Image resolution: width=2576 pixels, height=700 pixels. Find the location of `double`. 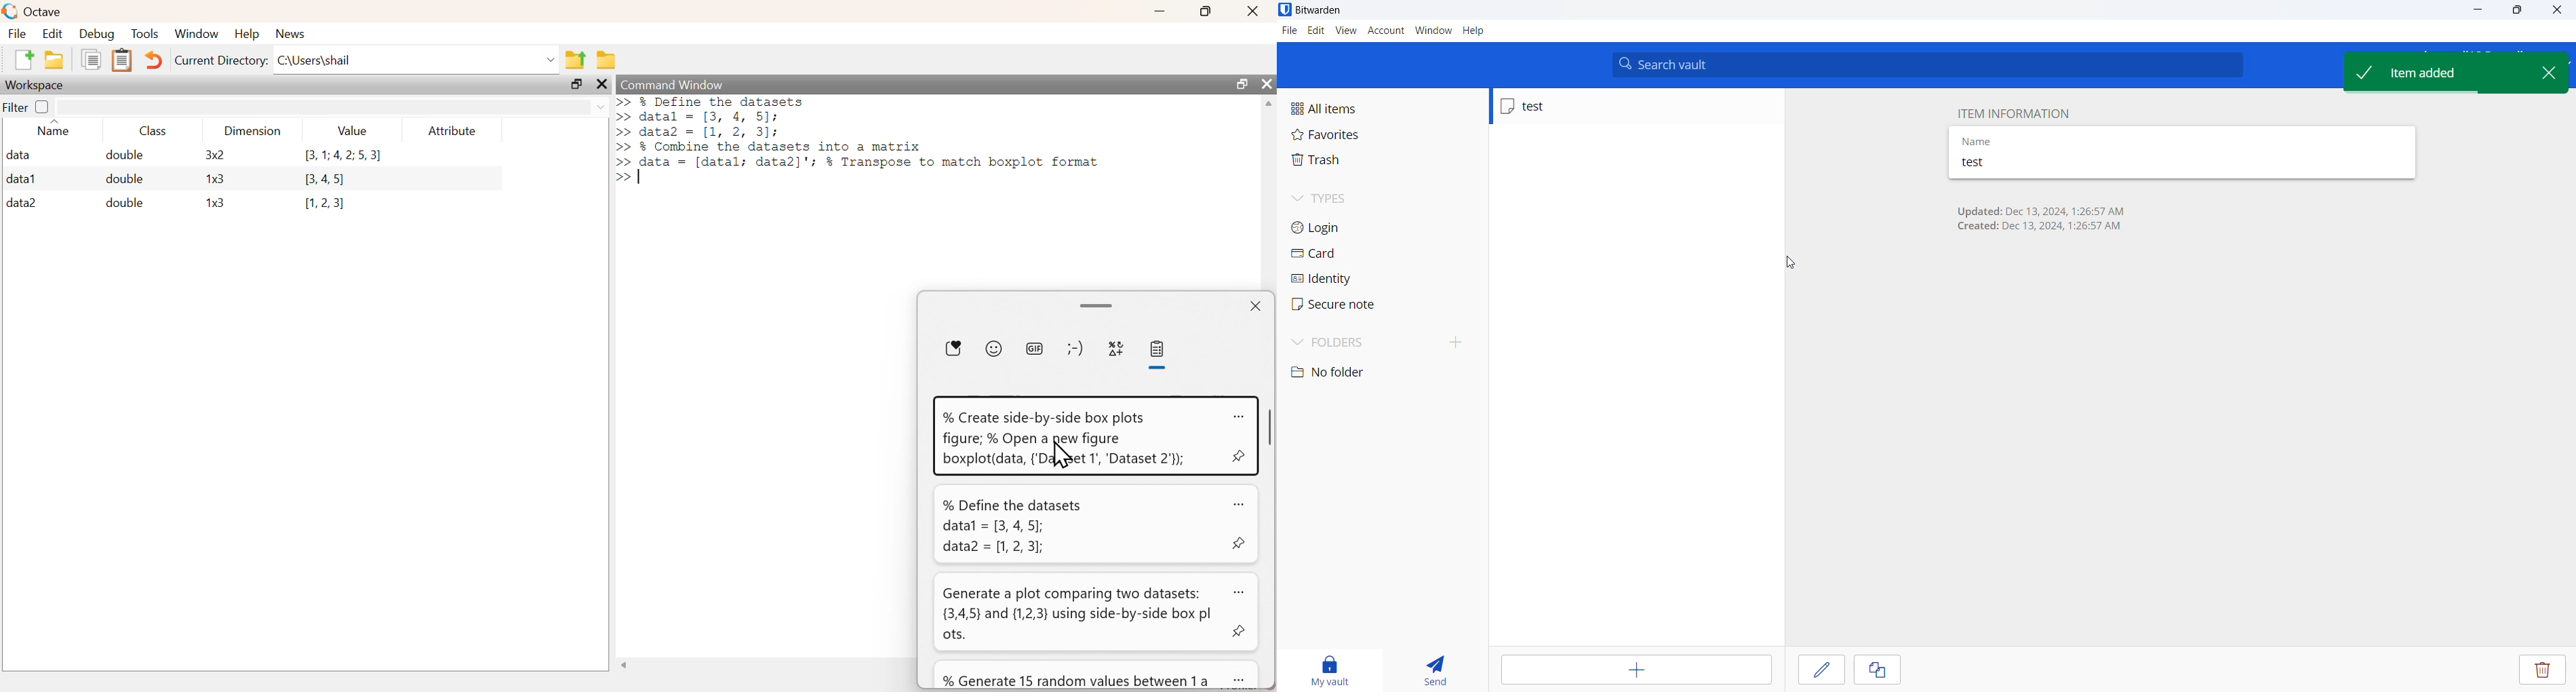

double is located at coordinates (123, 202).